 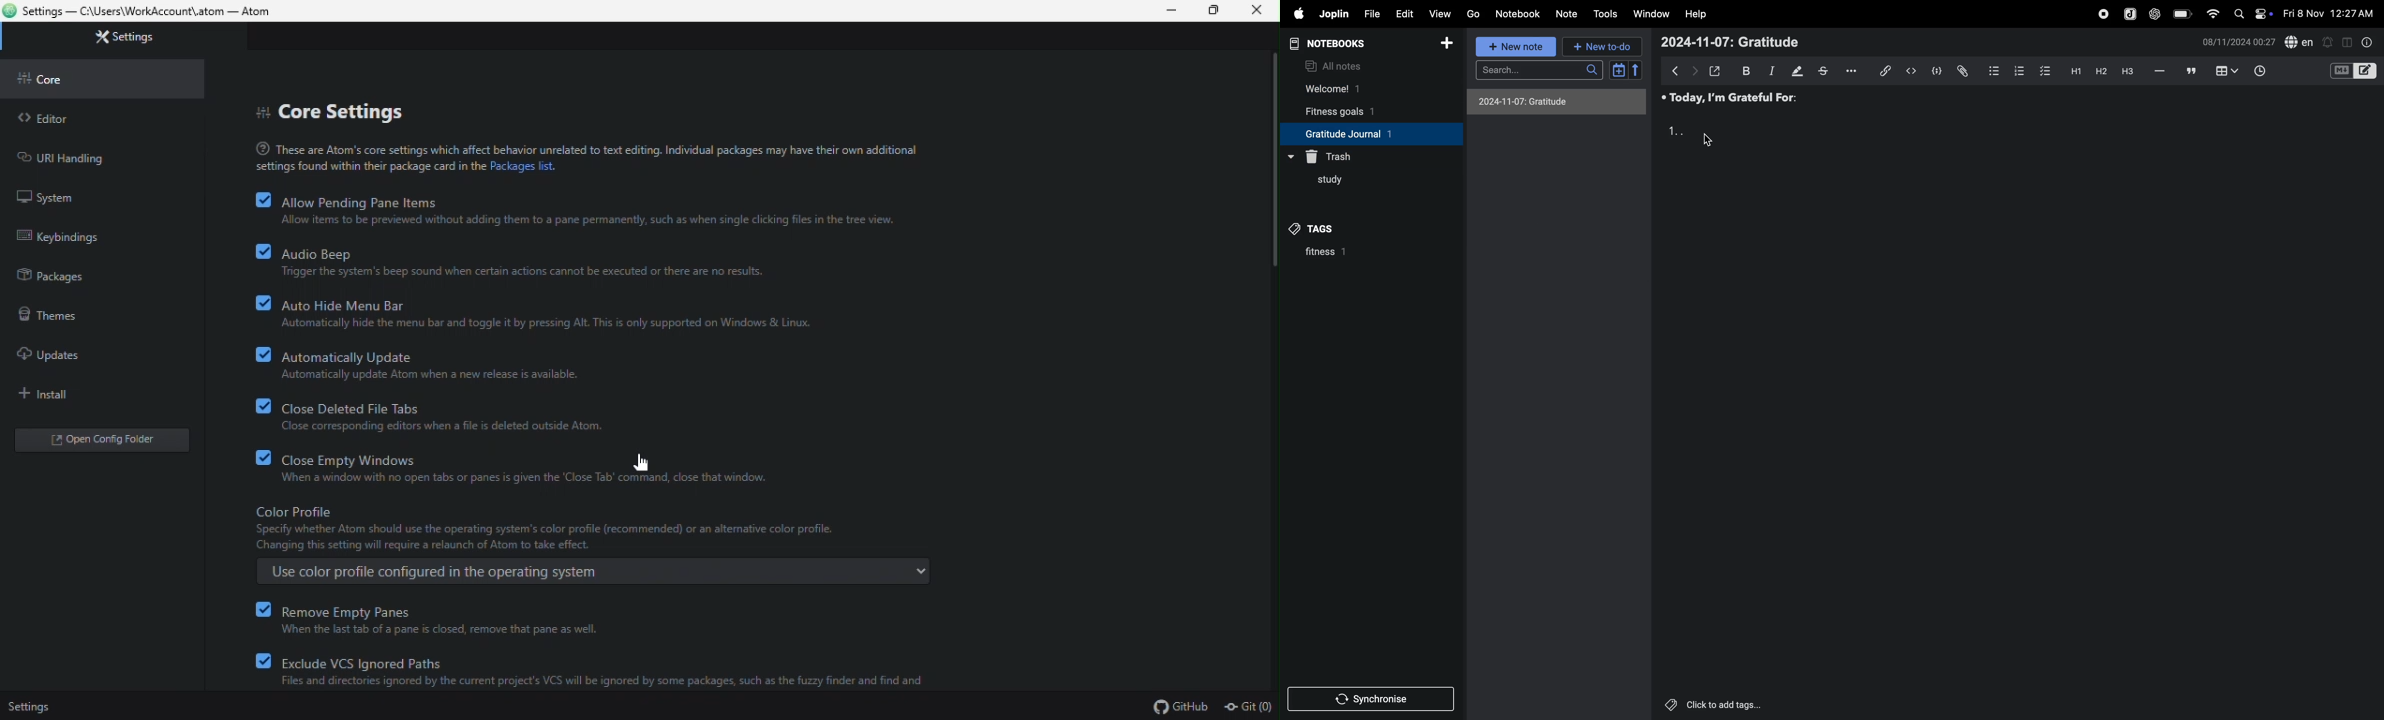 What do you see at coordinates (142, 12) in the screenshot?
I see `File name and file path` at bounding box center [142, 12].